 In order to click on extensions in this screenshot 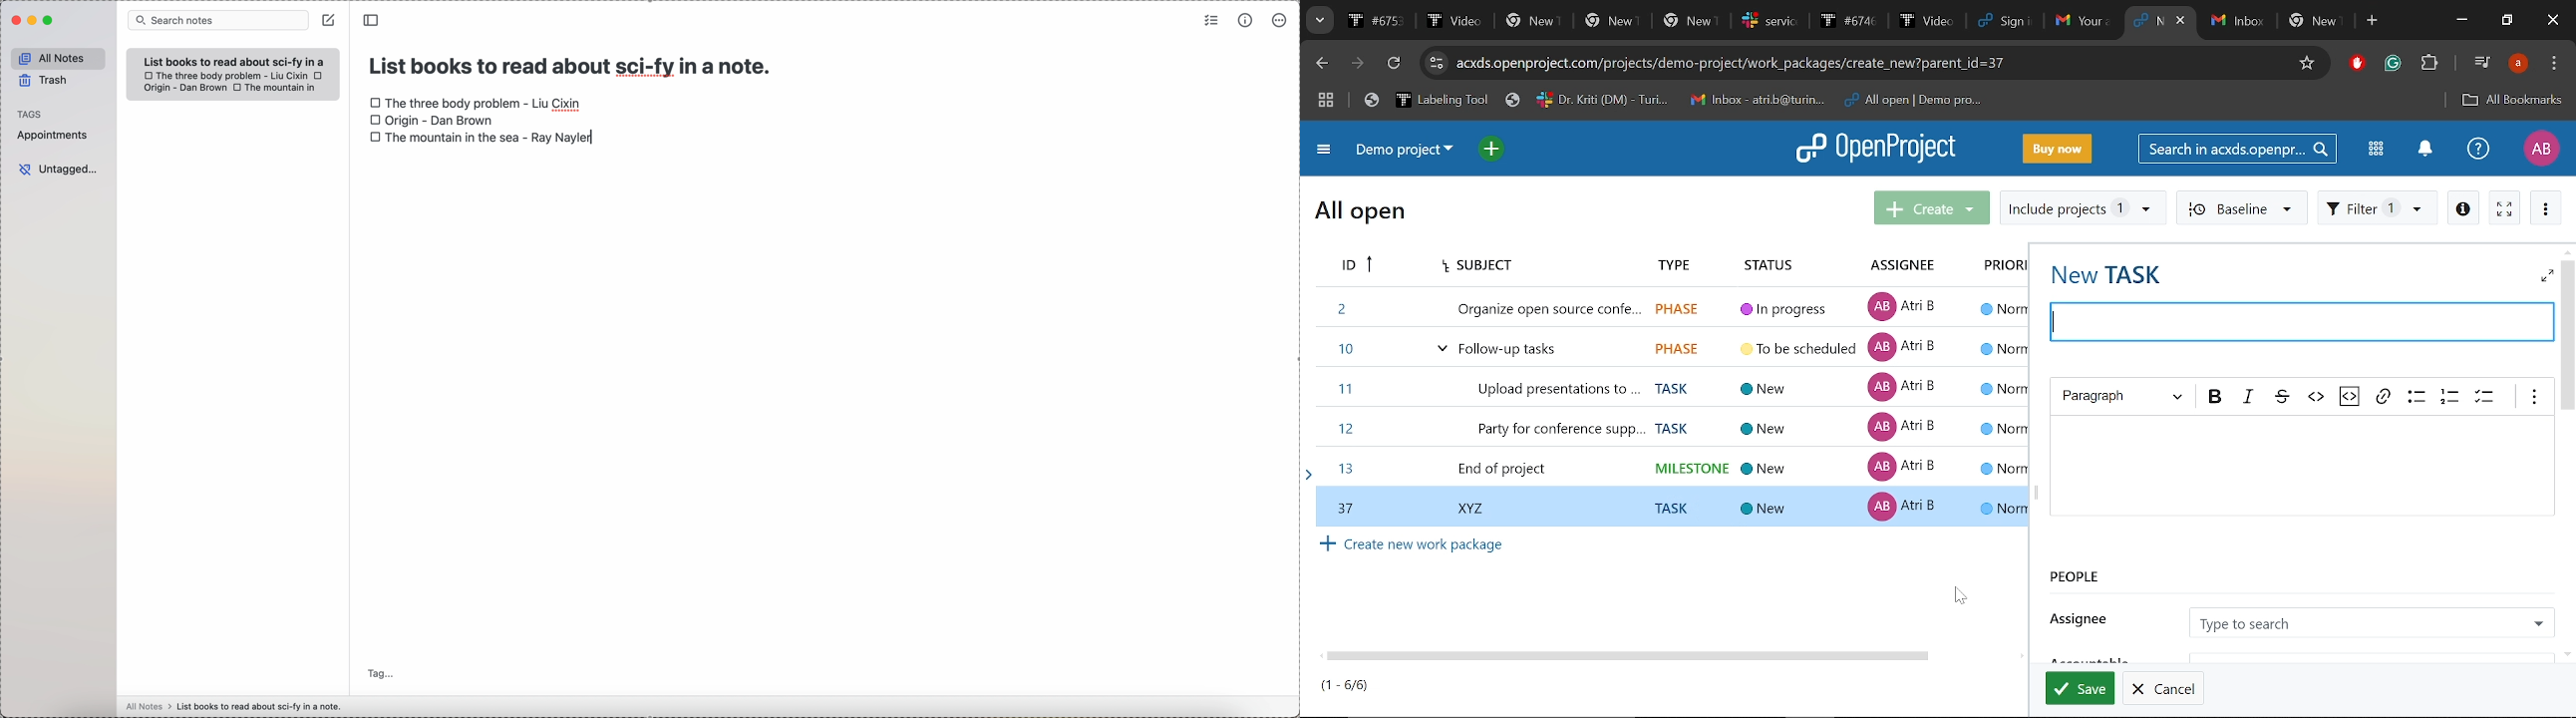, I will do `click(2428, 65)`.